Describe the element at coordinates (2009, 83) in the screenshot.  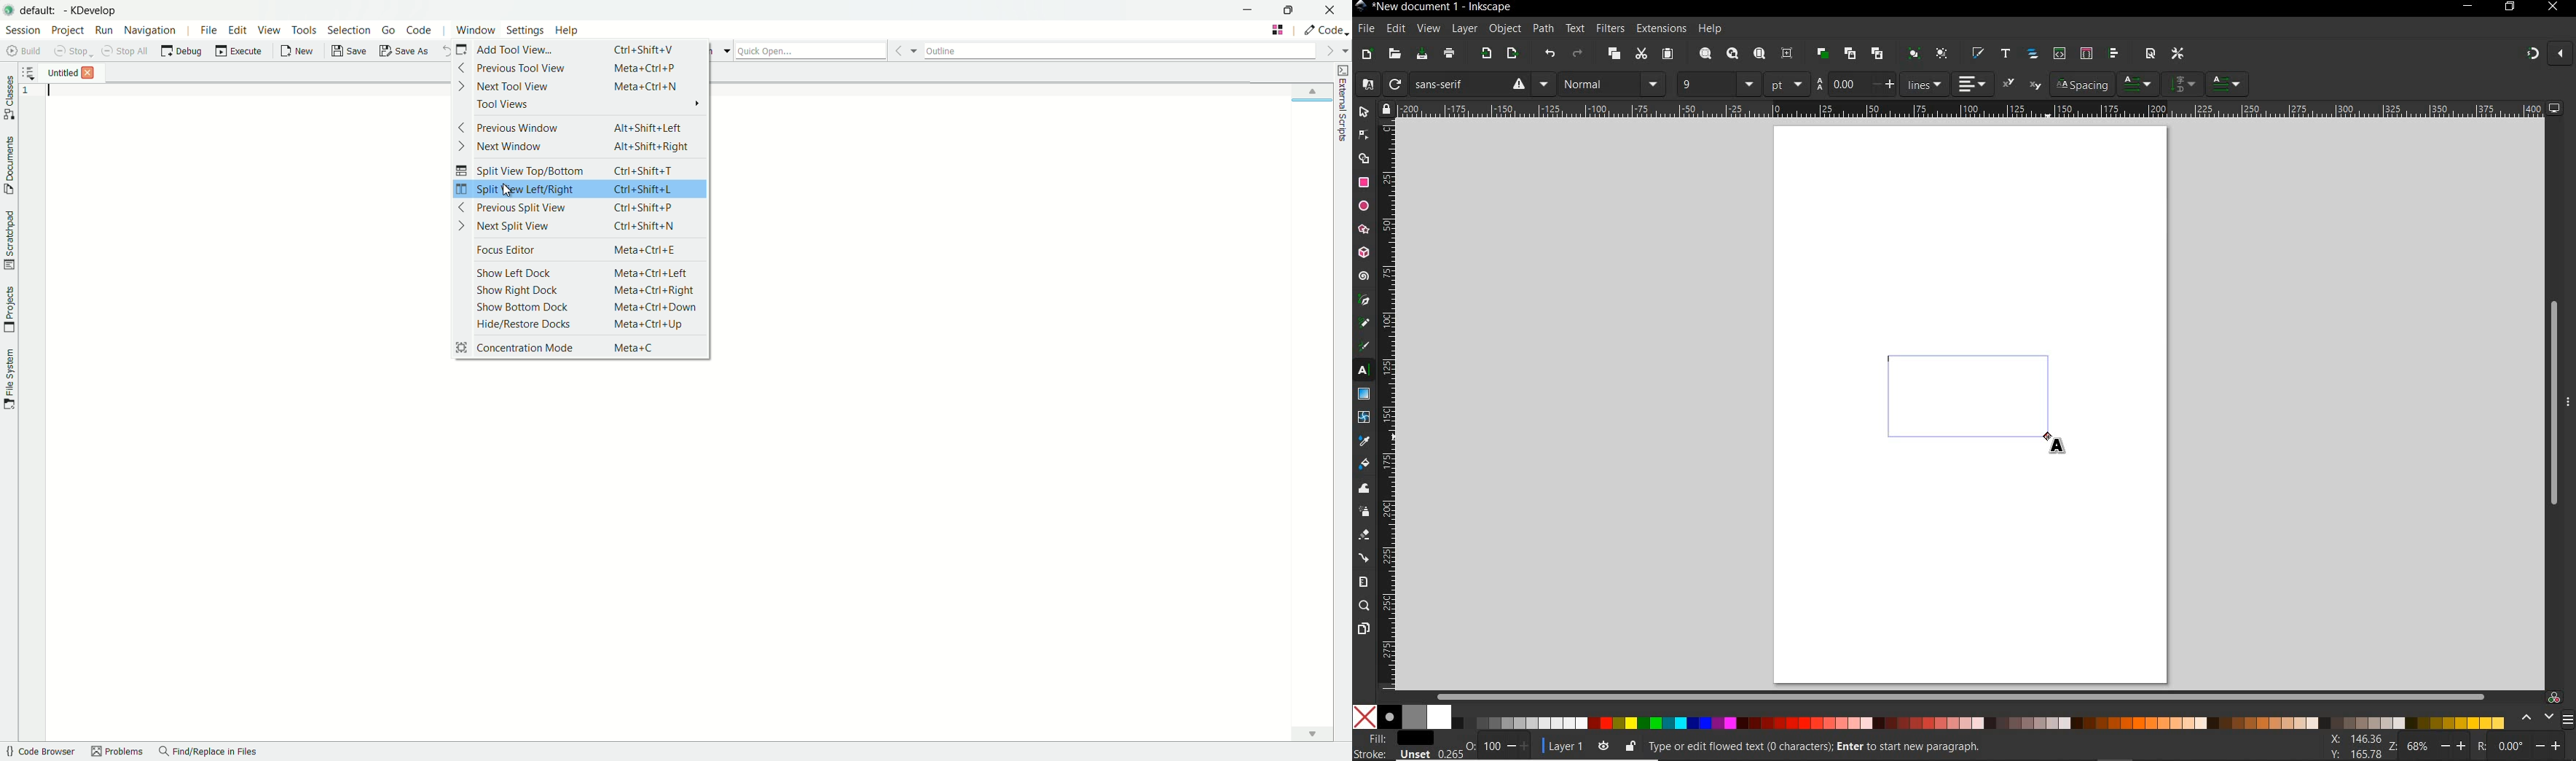
I see `superscript` at that location.